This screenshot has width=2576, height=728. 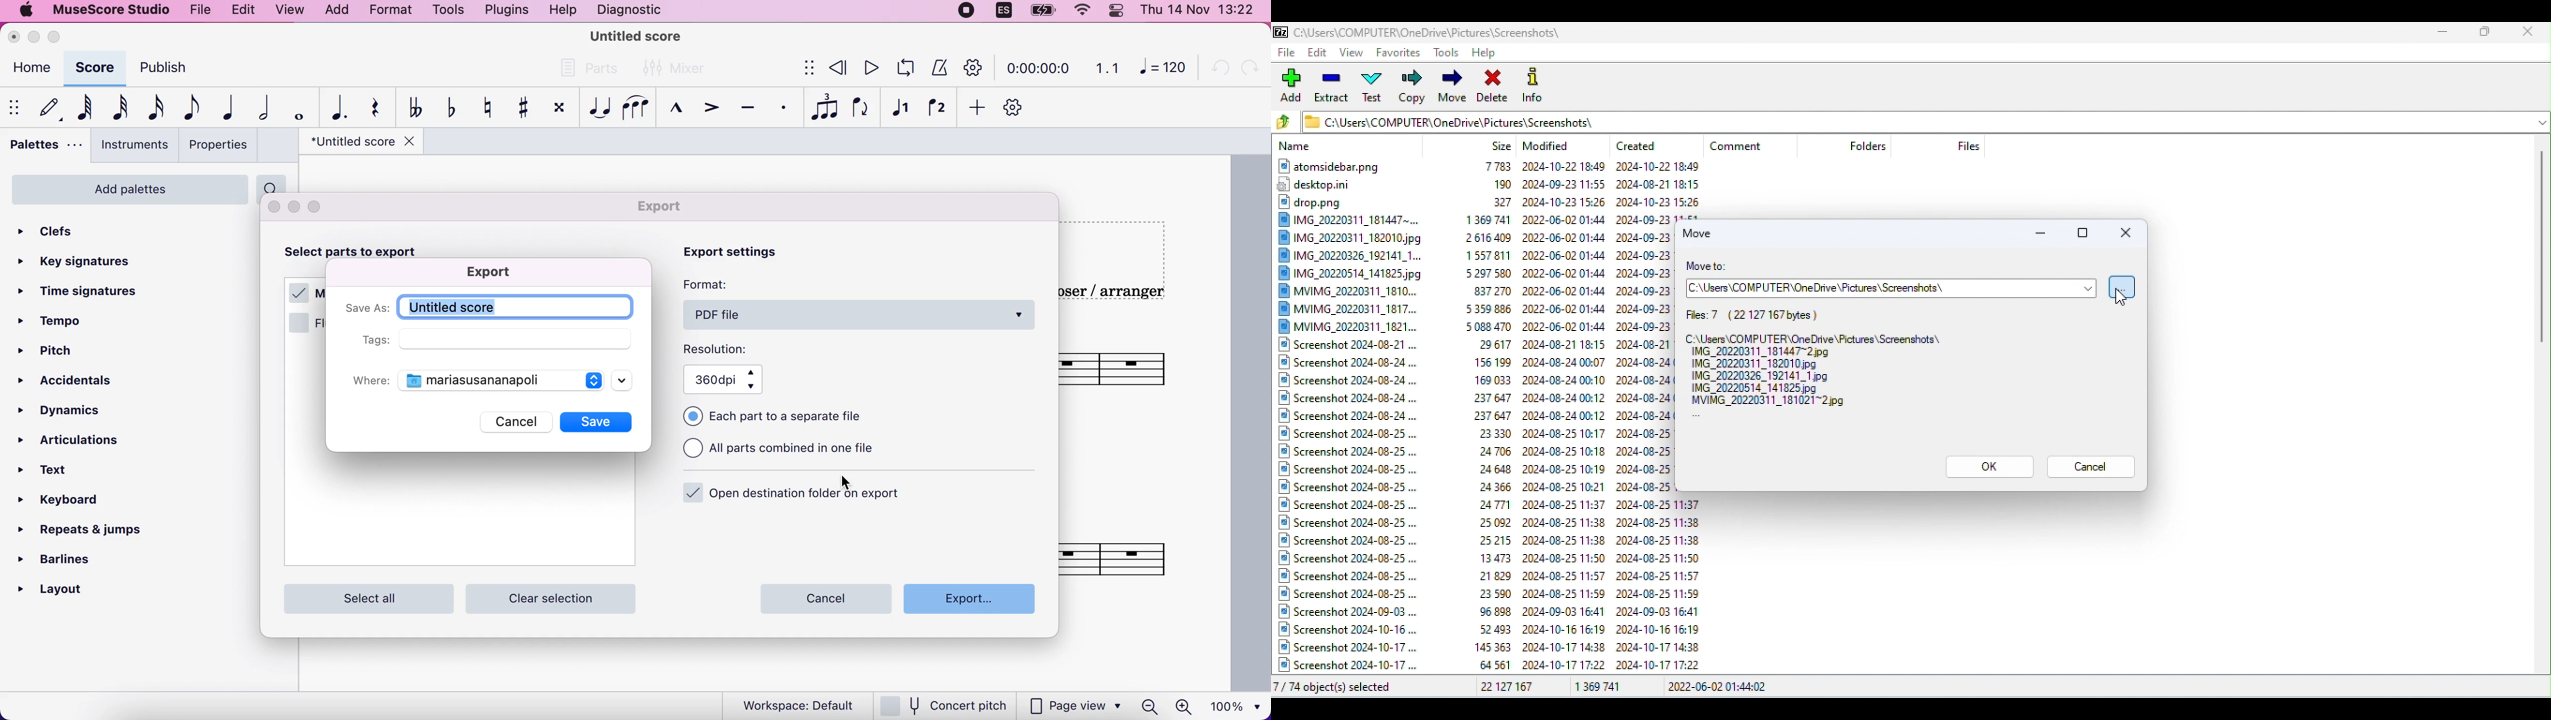 I want to click on File address bar, so click(x=1914, y=120).